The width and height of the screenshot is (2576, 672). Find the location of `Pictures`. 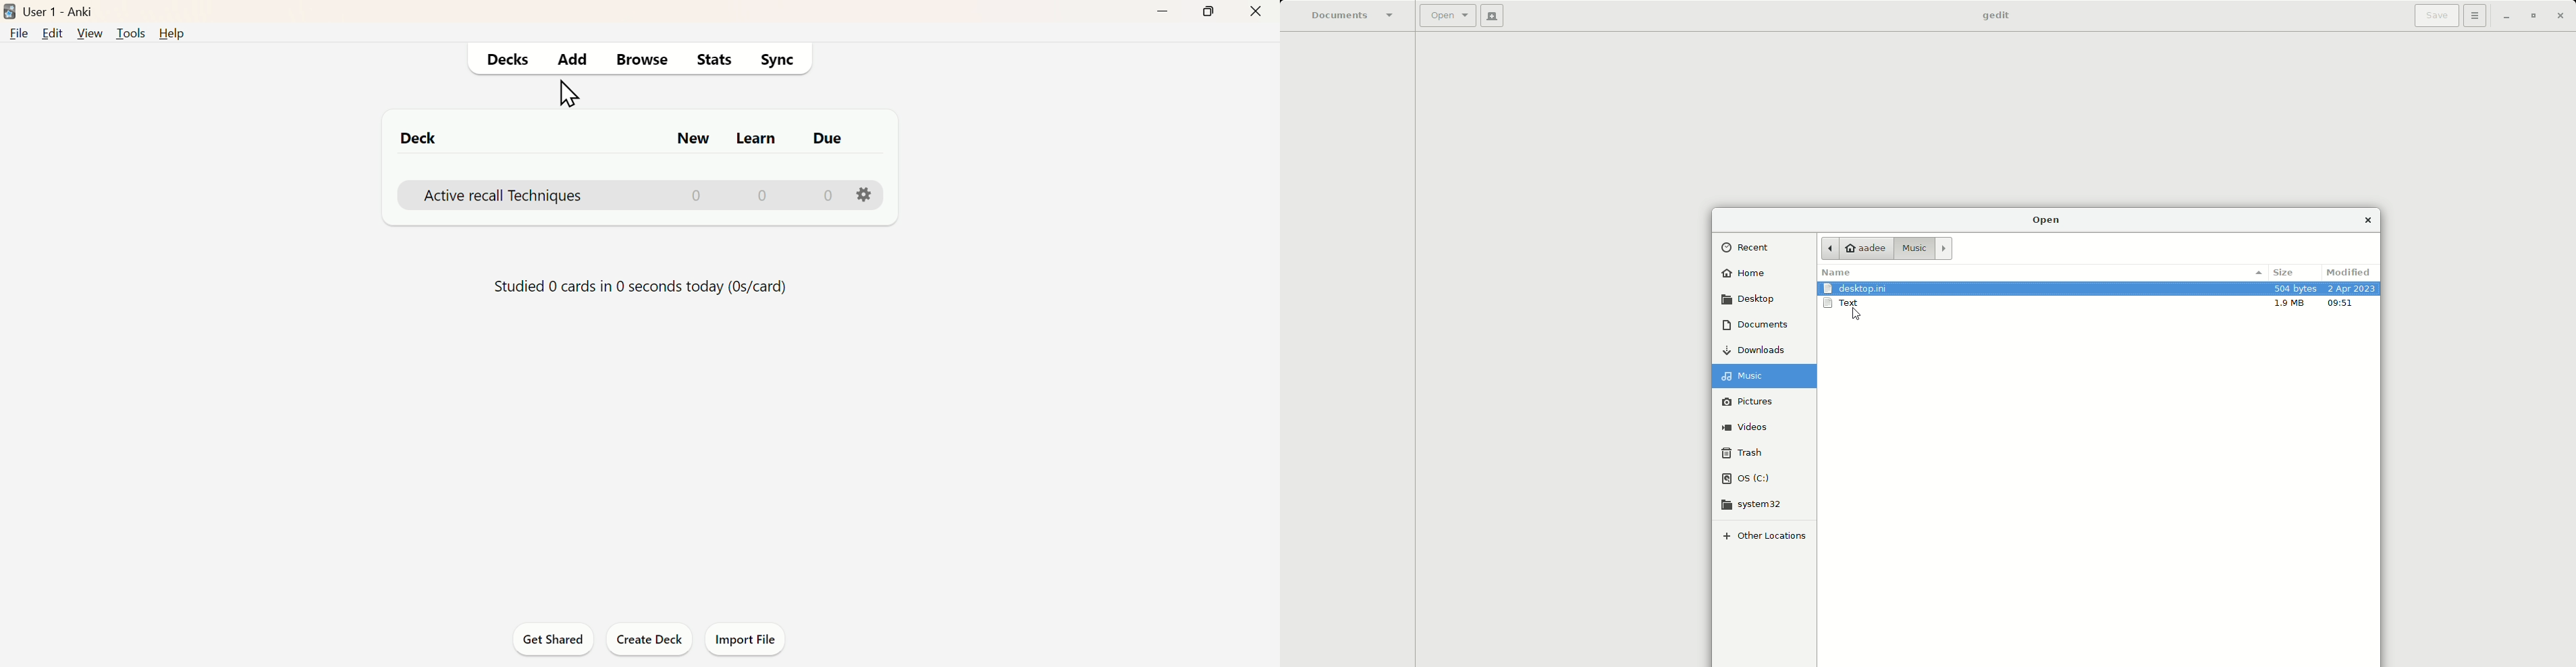

Pictures is located at coordinates (1765, 404).